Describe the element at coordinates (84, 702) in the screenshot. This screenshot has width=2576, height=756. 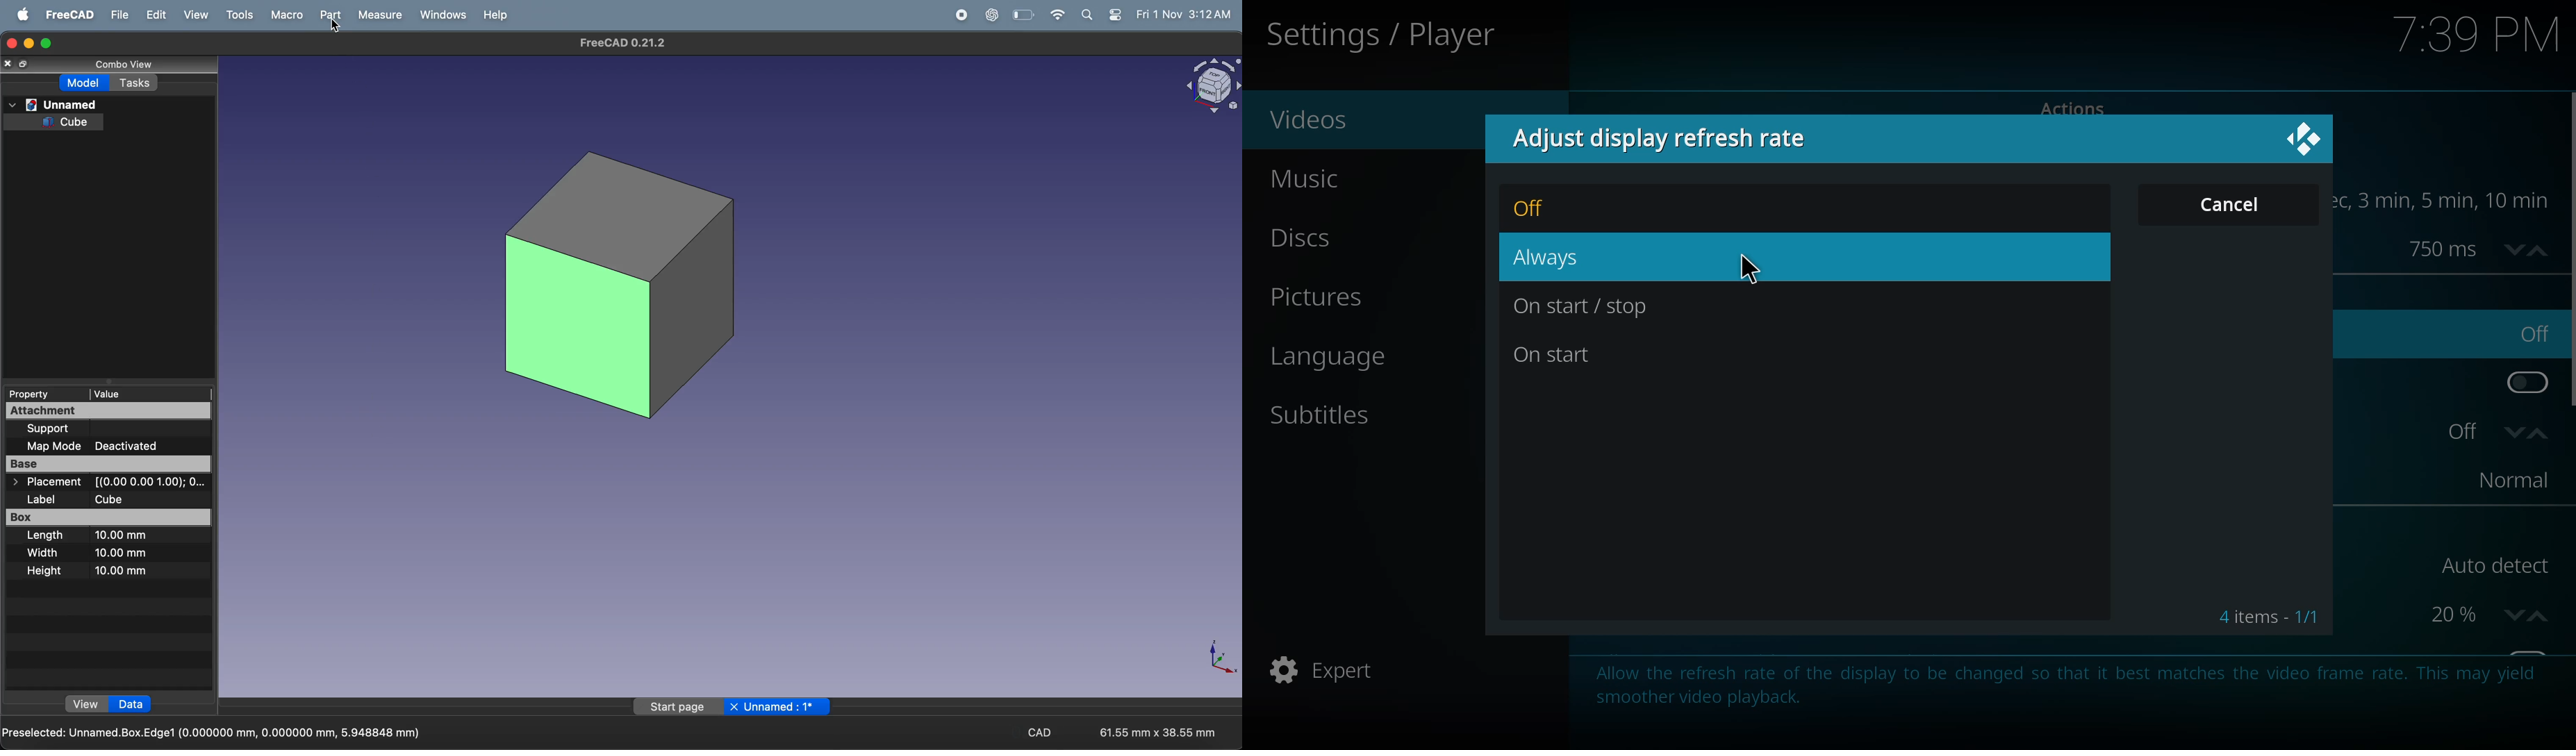
I see `view ` at that location.